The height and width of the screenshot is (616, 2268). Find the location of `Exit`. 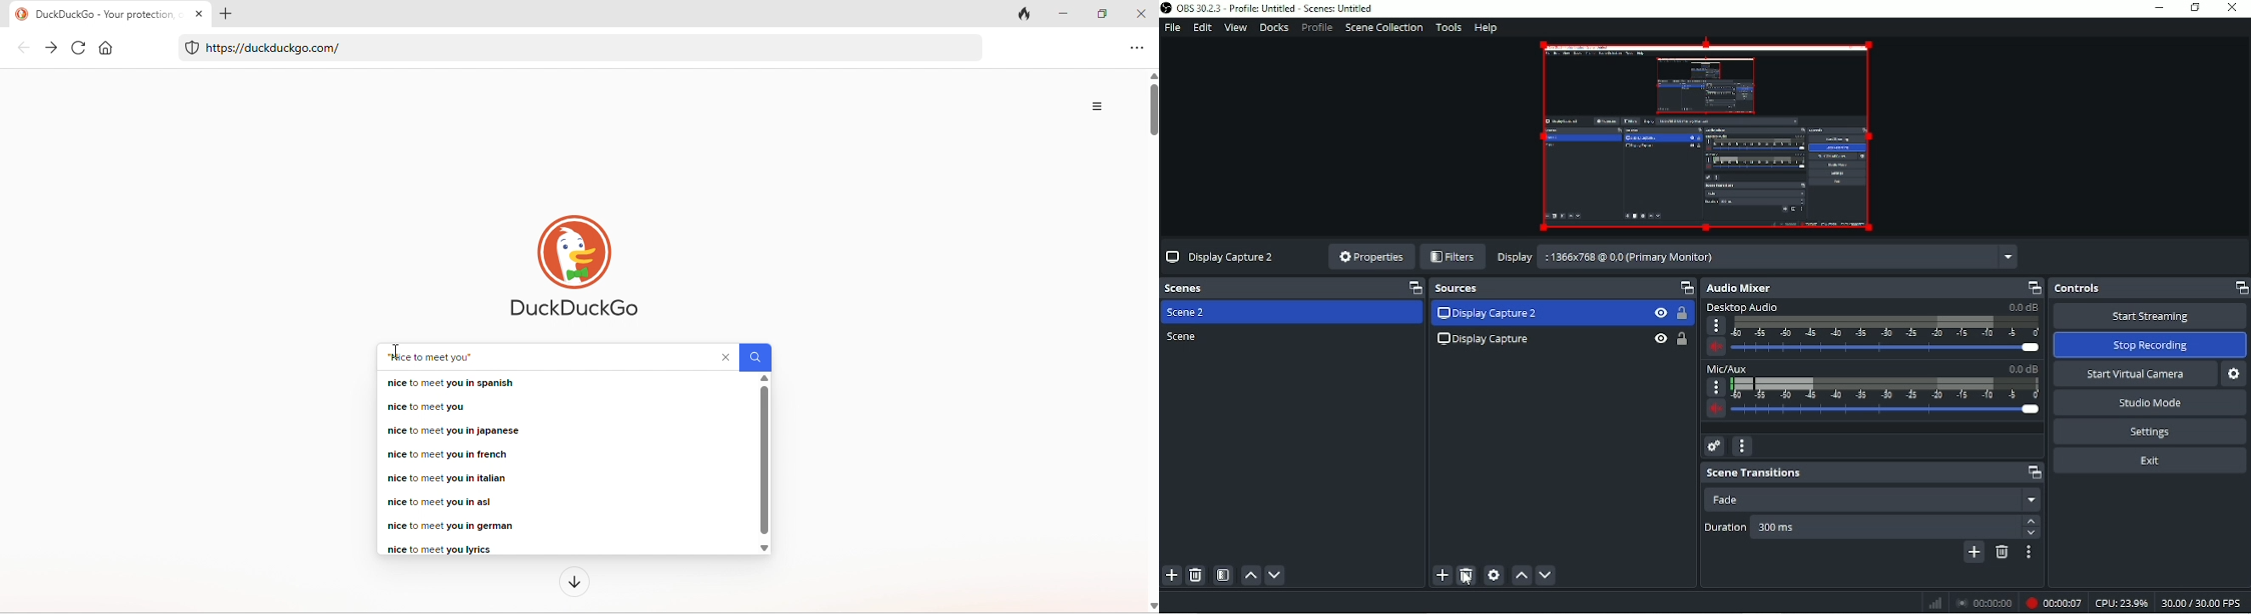

Exit is located at coordinates (2151, 462).